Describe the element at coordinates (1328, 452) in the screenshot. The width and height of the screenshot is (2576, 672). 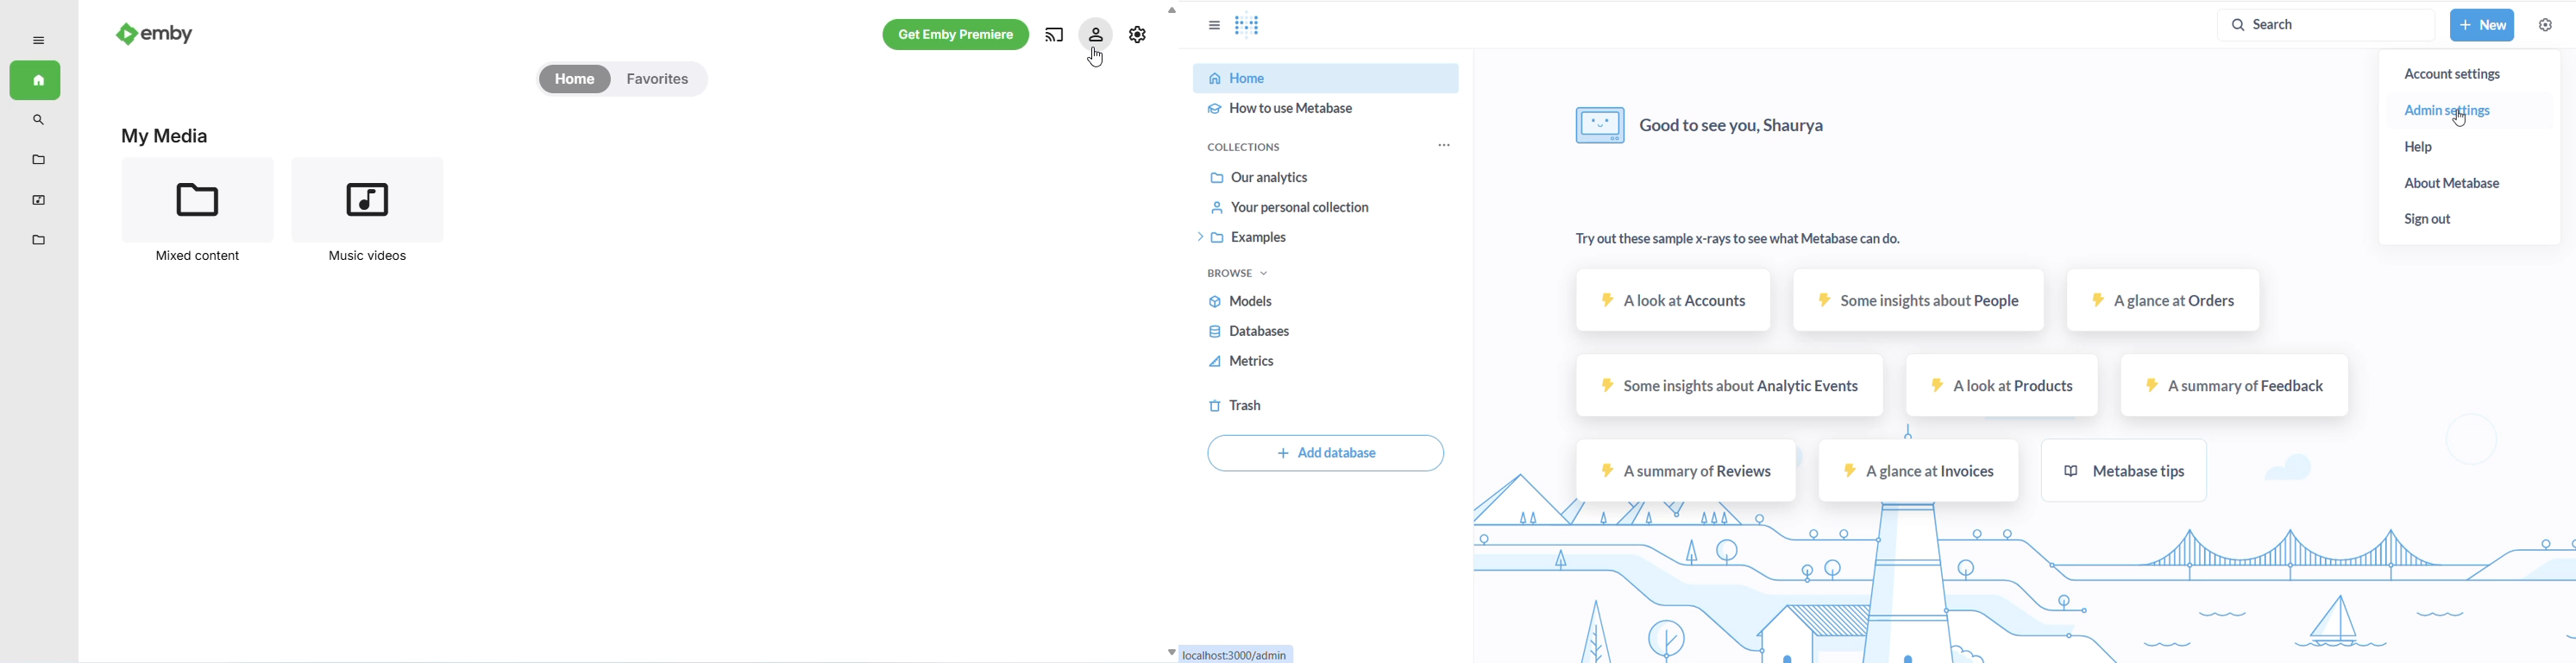
I see `ADD DATABASE` at that location.